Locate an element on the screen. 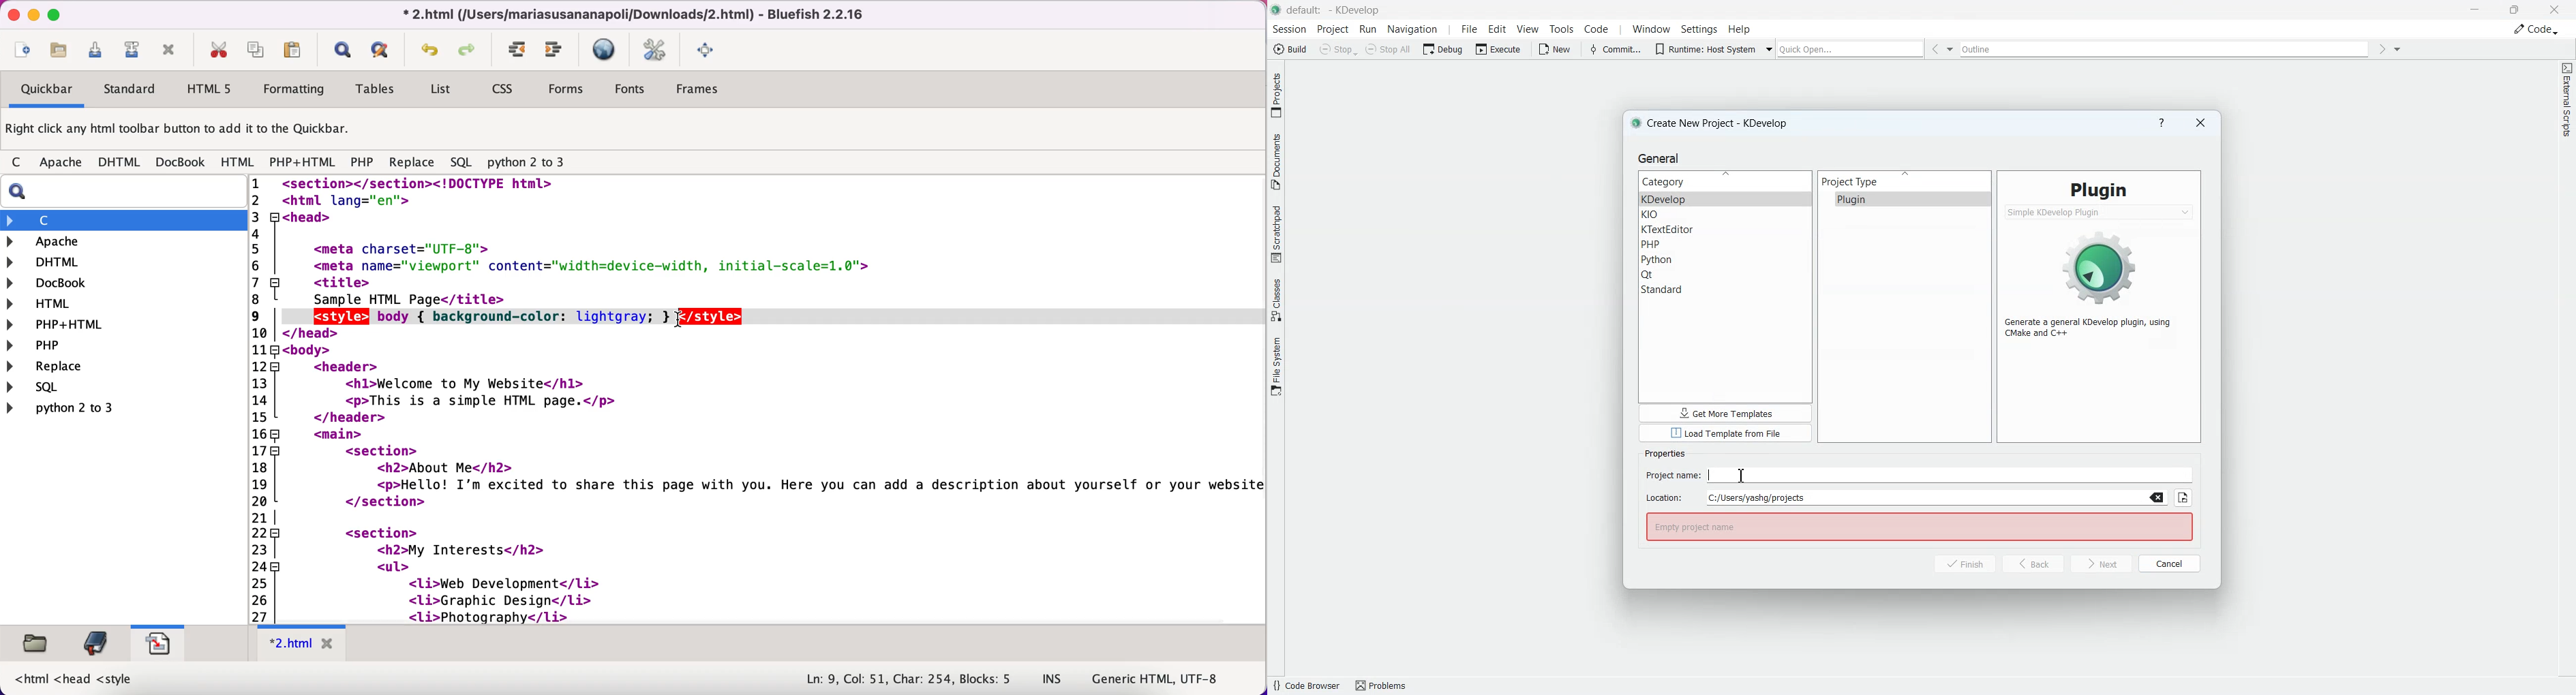 The height and width of the screenshot is (700, 2576). html is located at coordinates (50, 305).